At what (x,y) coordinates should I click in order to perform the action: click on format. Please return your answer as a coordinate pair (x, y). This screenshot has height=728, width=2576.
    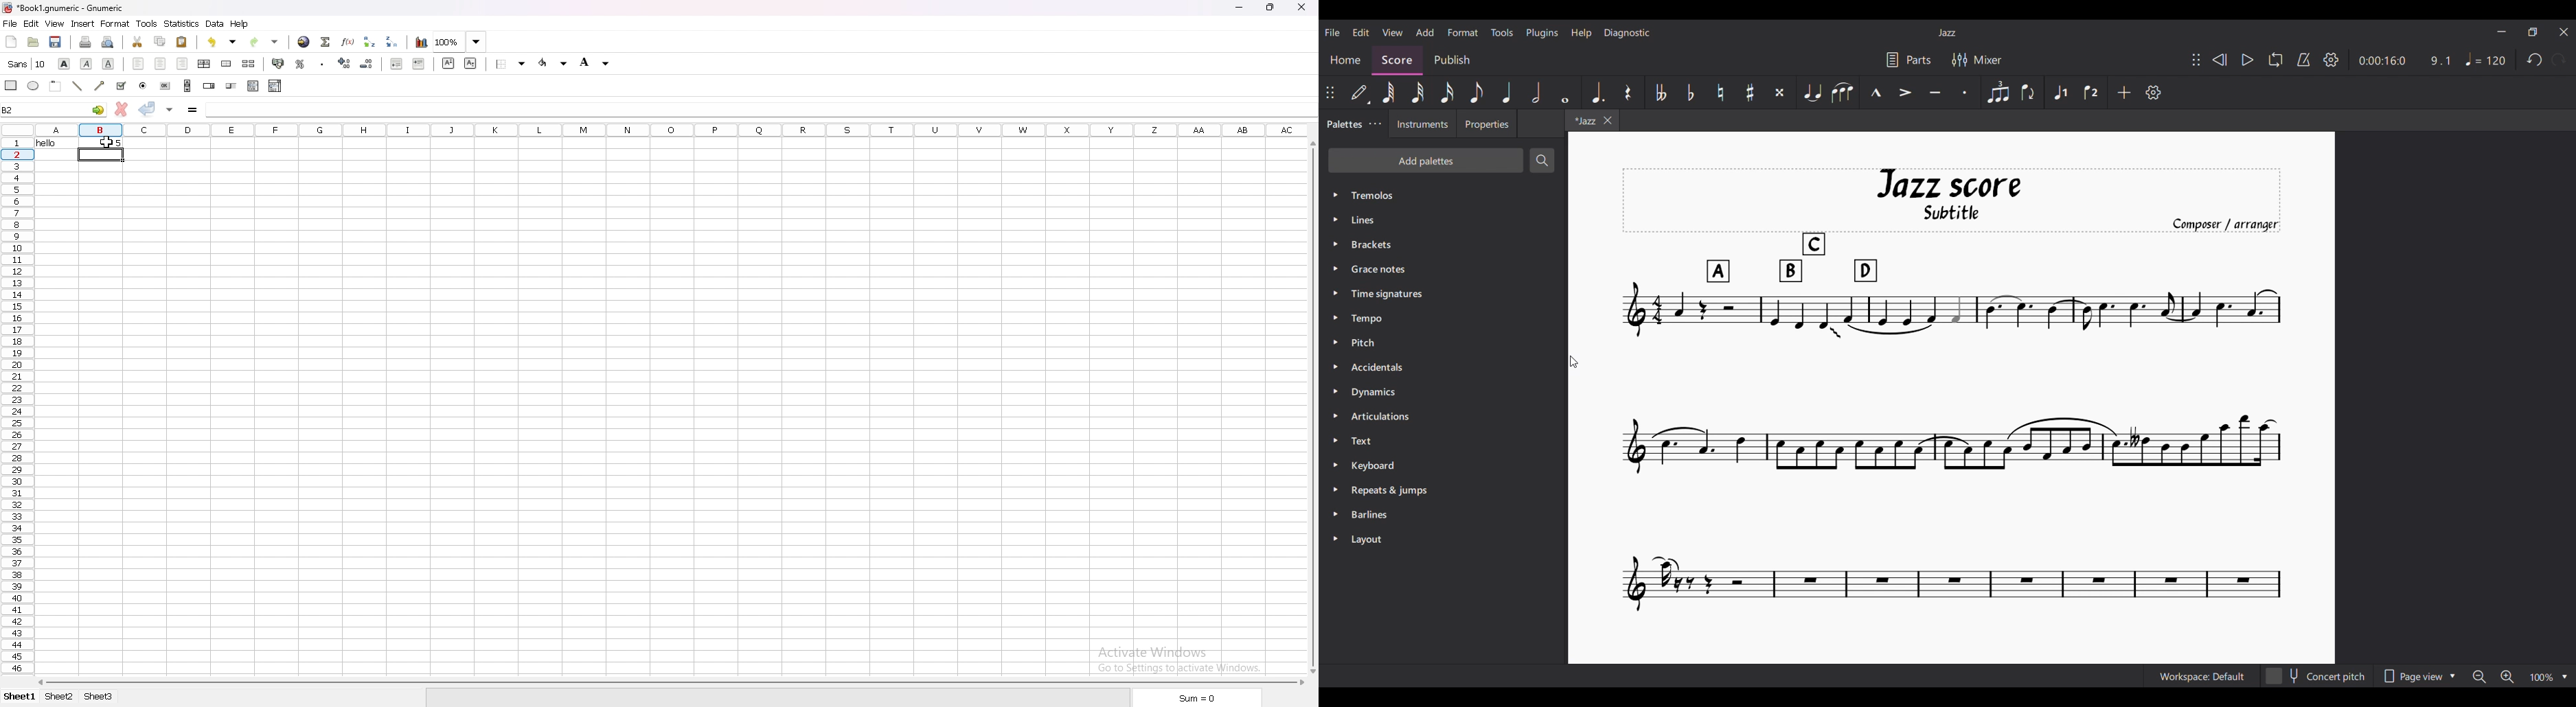
    Looking at the image, I should click on (115, 23).